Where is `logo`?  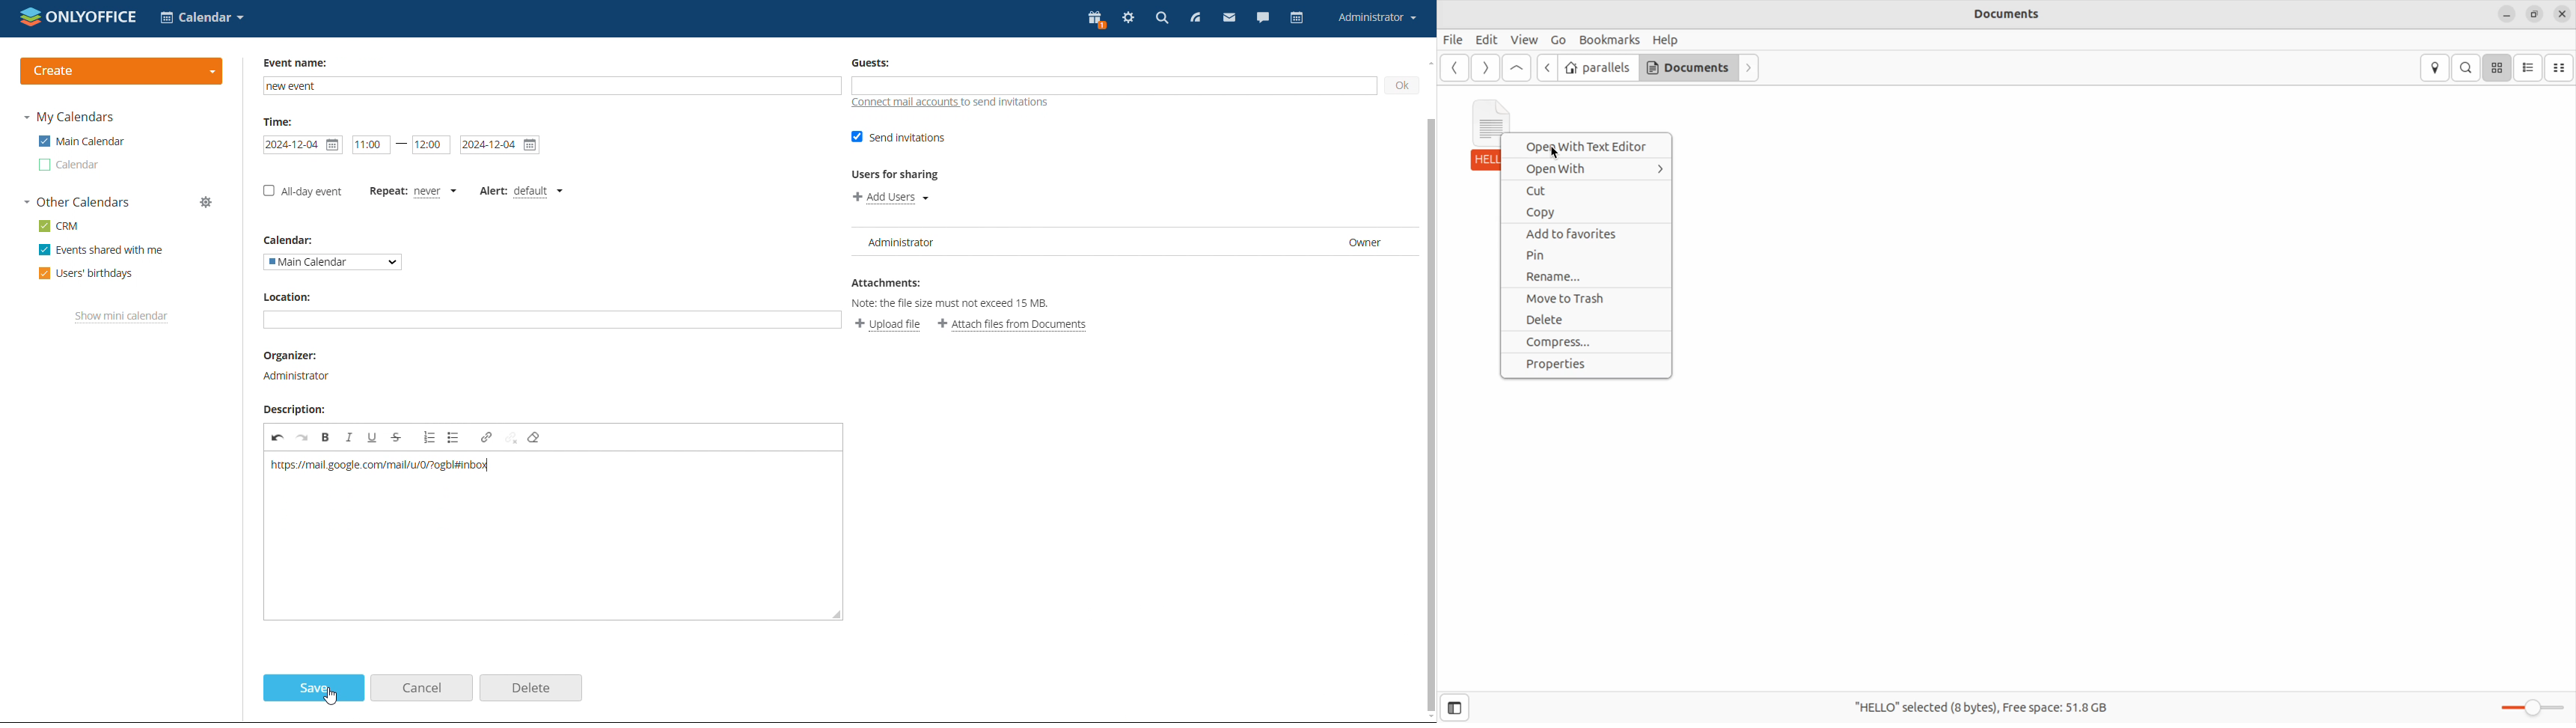
logo is located at coordinates (79, 17).